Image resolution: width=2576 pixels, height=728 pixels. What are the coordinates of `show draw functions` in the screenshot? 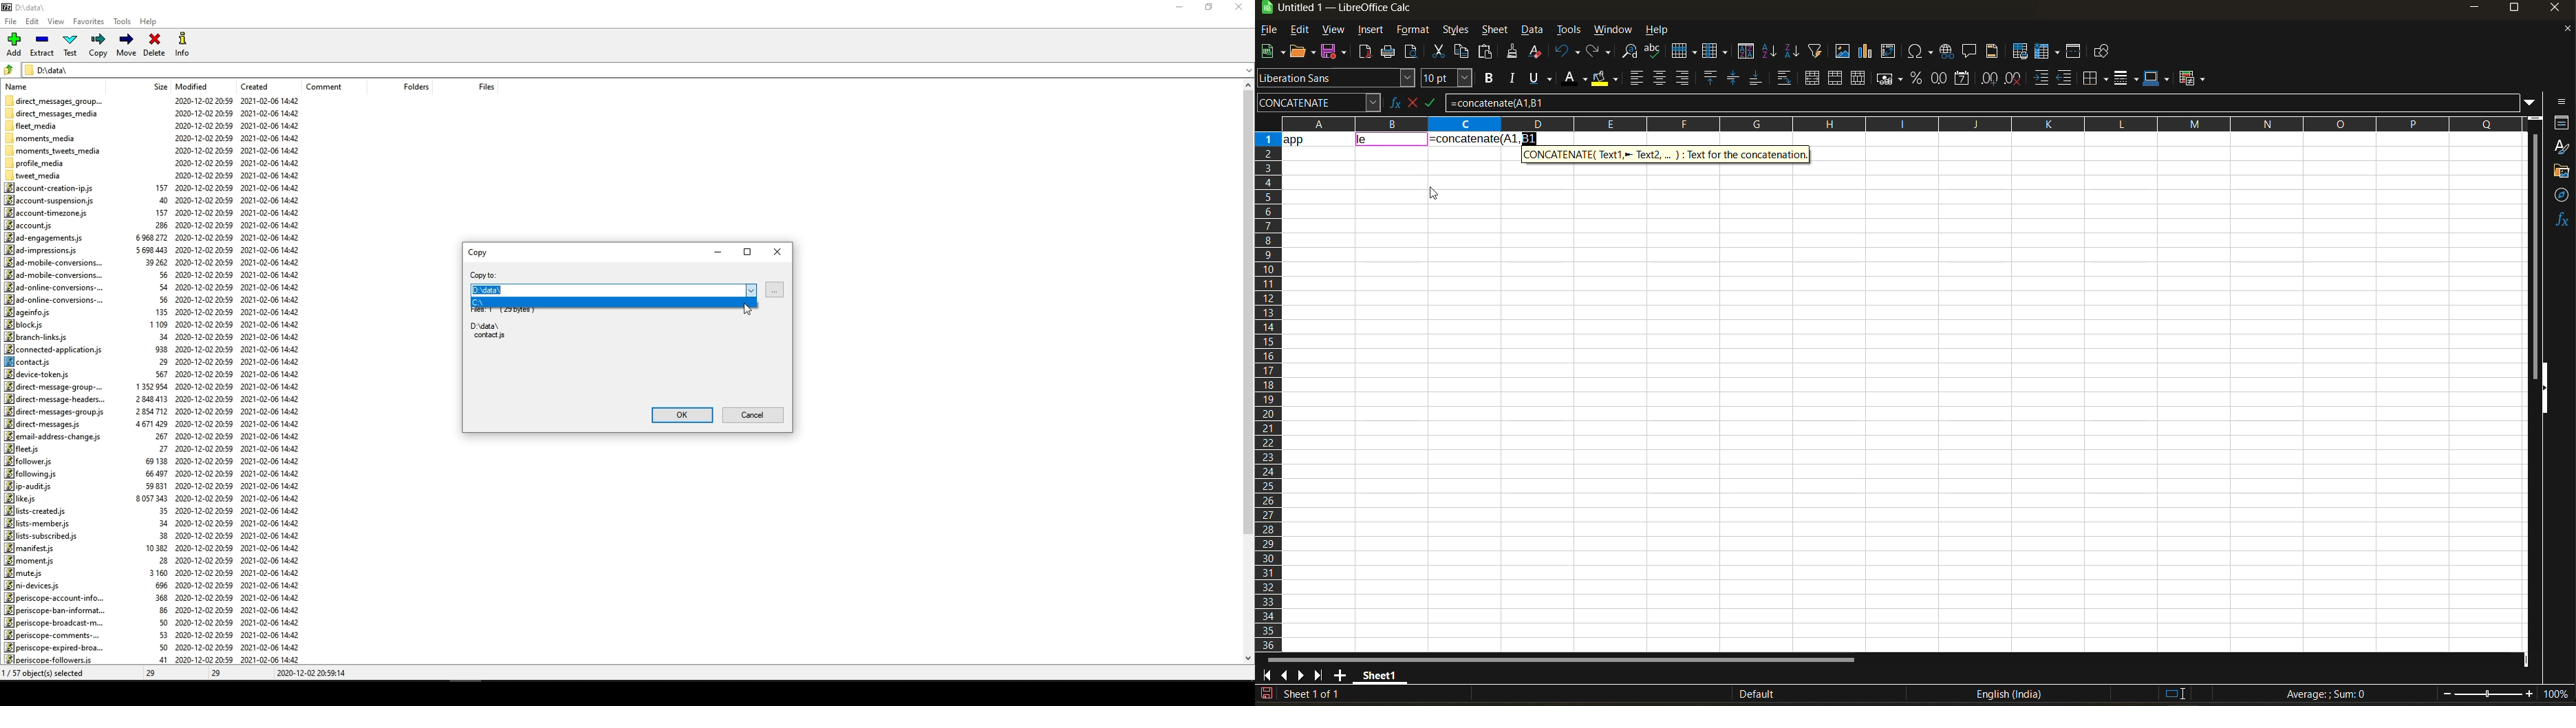 It's located at (2099, 54).